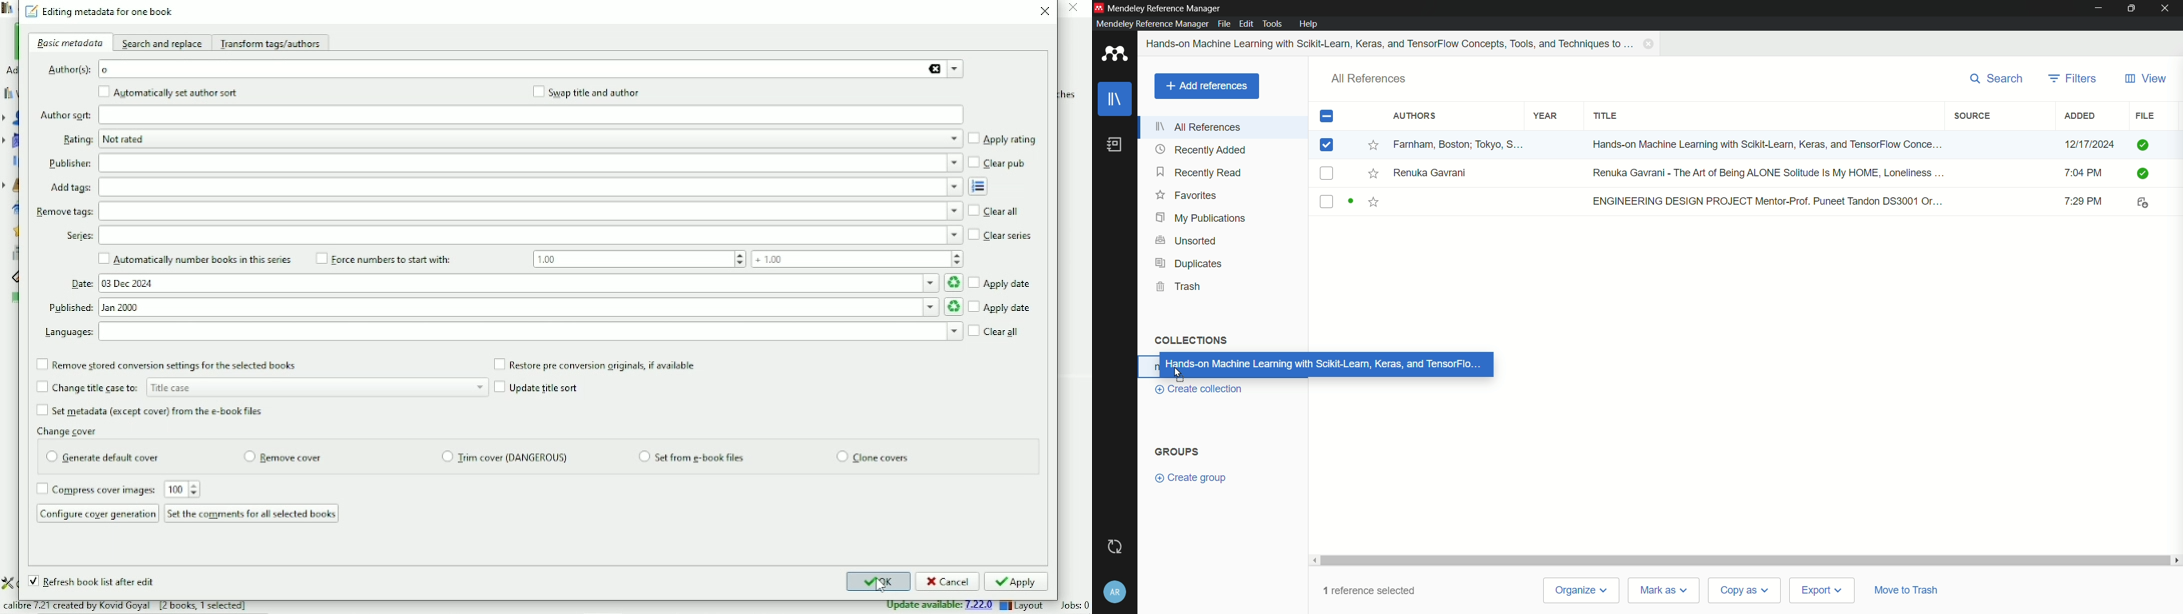 This screenshot has width=2184, height=616. What do you see at coordinates (531, 212) in the screenshot?
I see `Remove tags options` at bounding box center [531, 212].